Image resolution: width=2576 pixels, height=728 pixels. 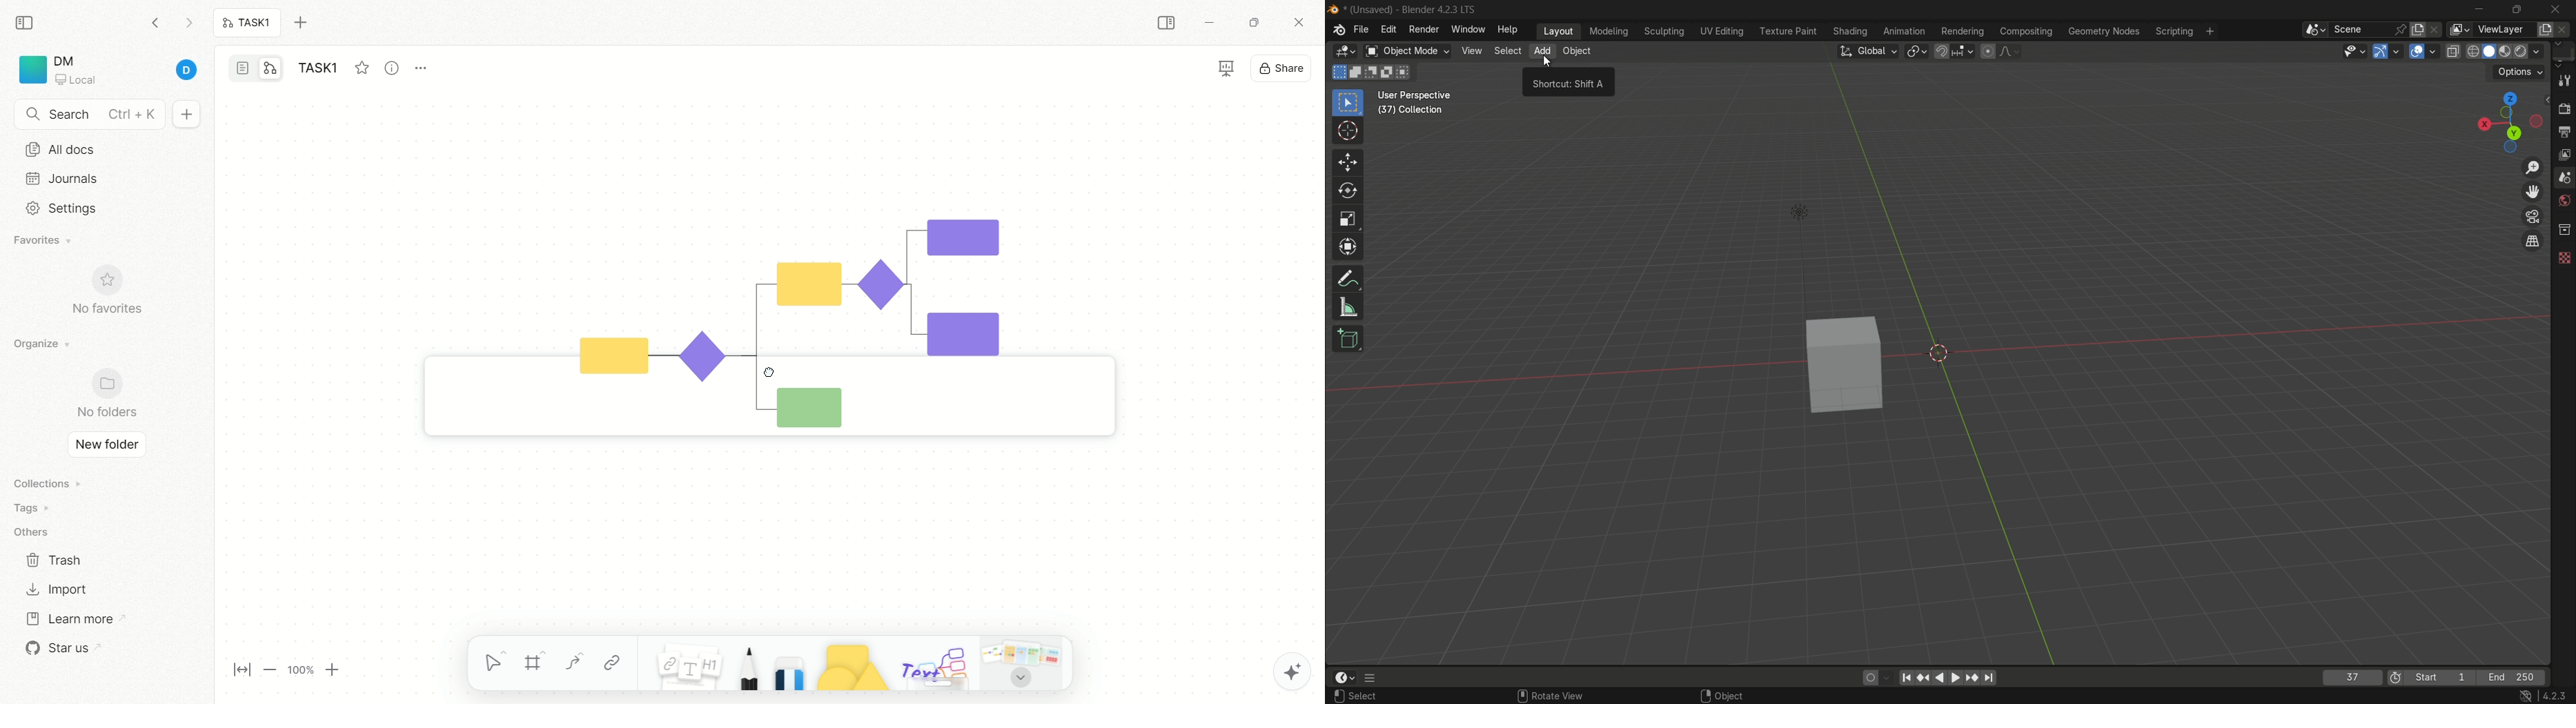 I want to click on measure, so click(x=1348, y=309).